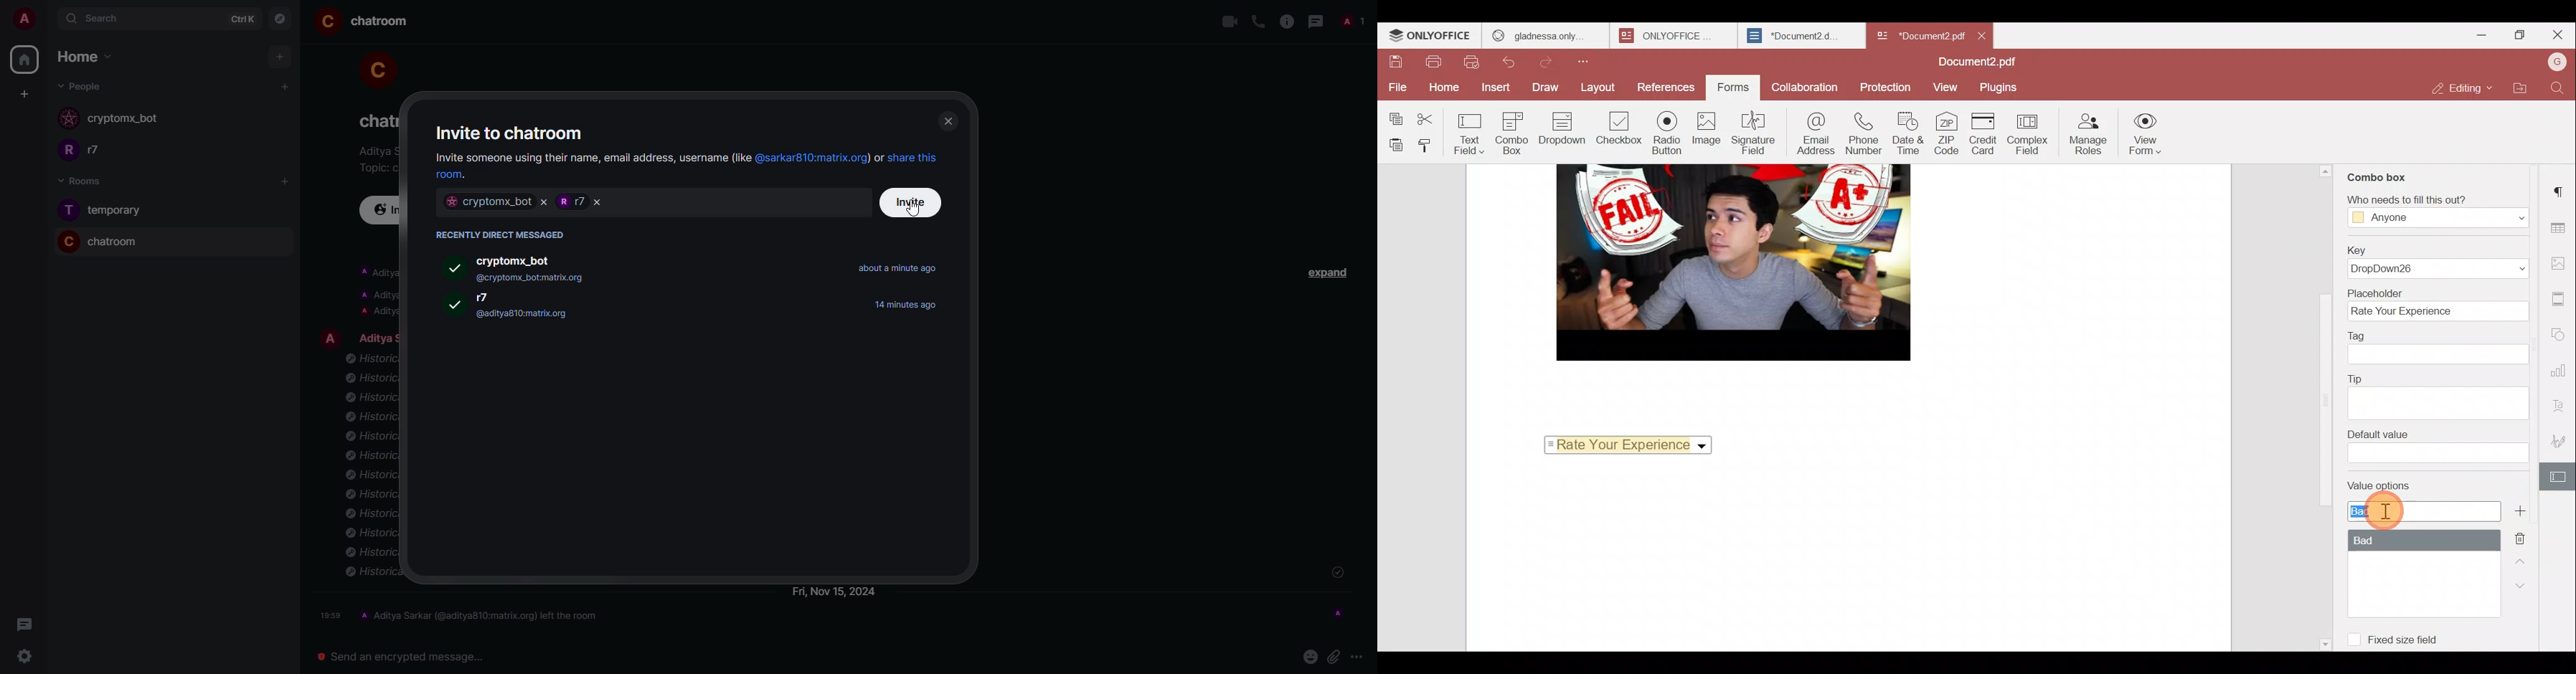 The image size is (2576, 700). What do you see at coordinates (2560, 264) in the screenshot?
I see `Image settings` at bounding box center [2560, 264].